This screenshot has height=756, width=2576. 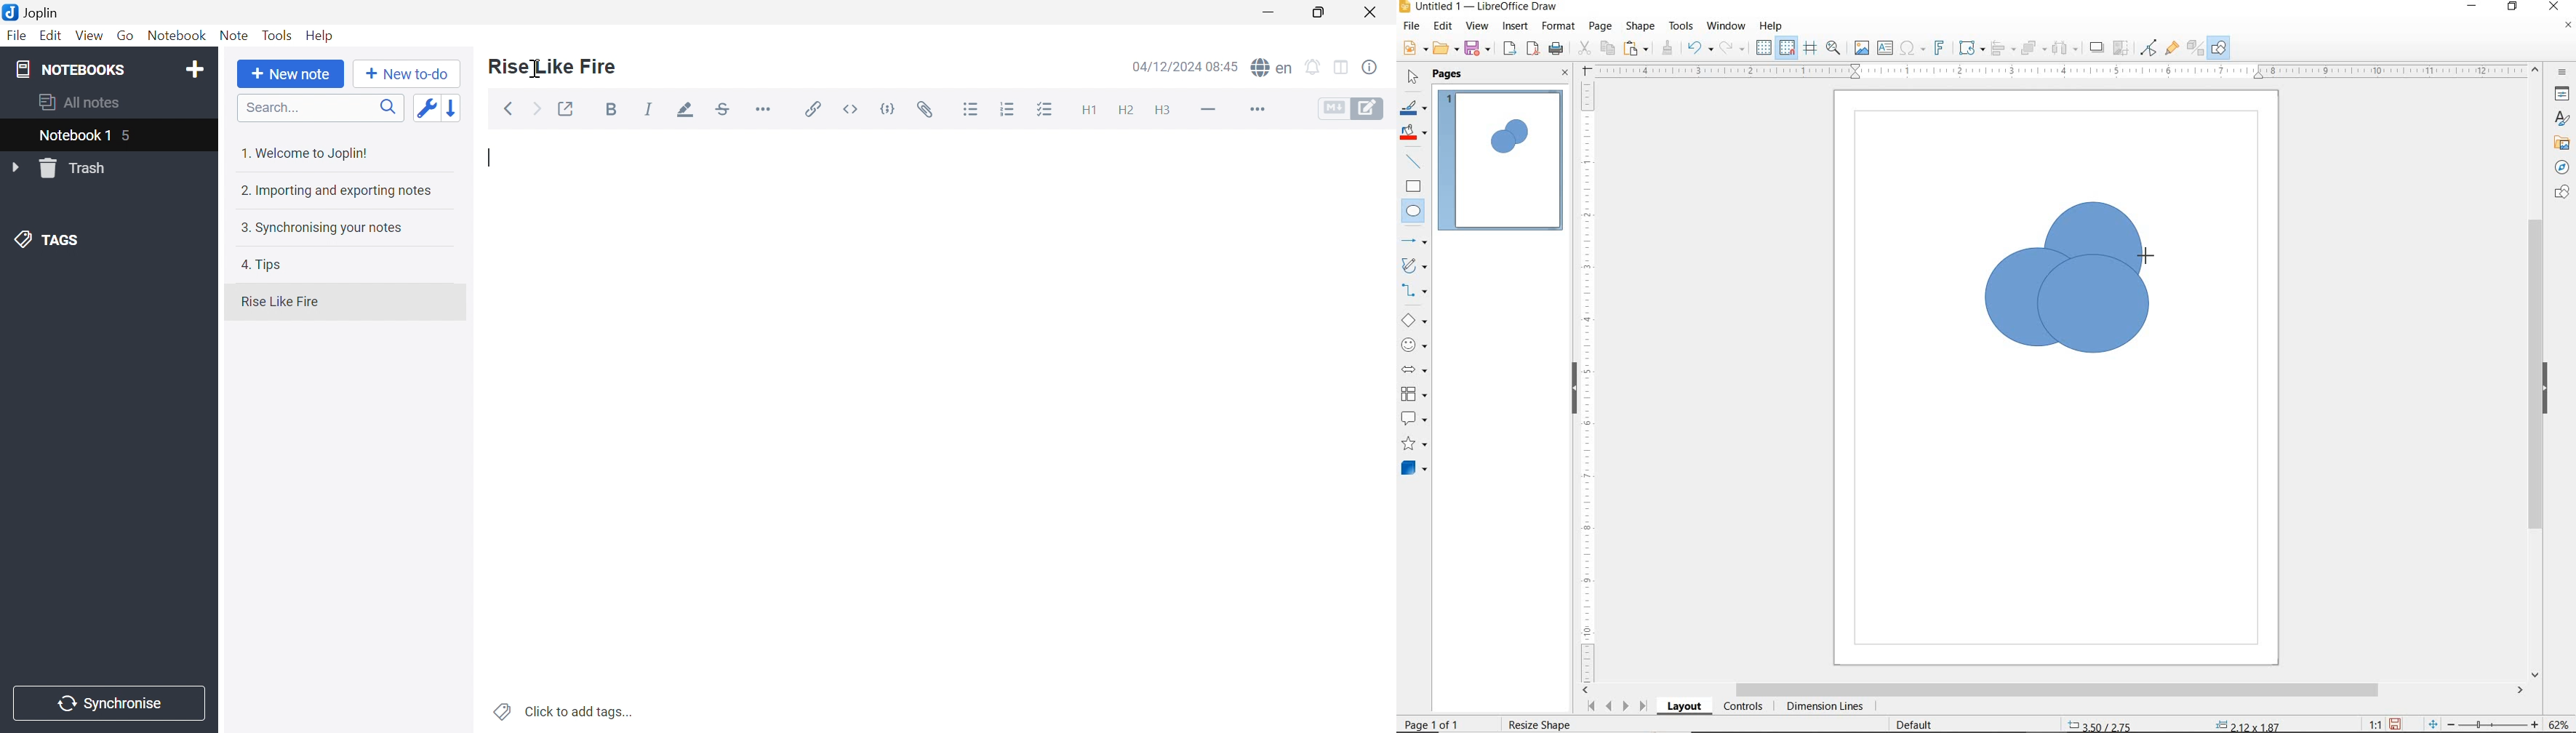 What do you see at coordinates (2535, 373) in the screenshot?
I see `SCROLLBAR` at bounding box center [2535, 373].